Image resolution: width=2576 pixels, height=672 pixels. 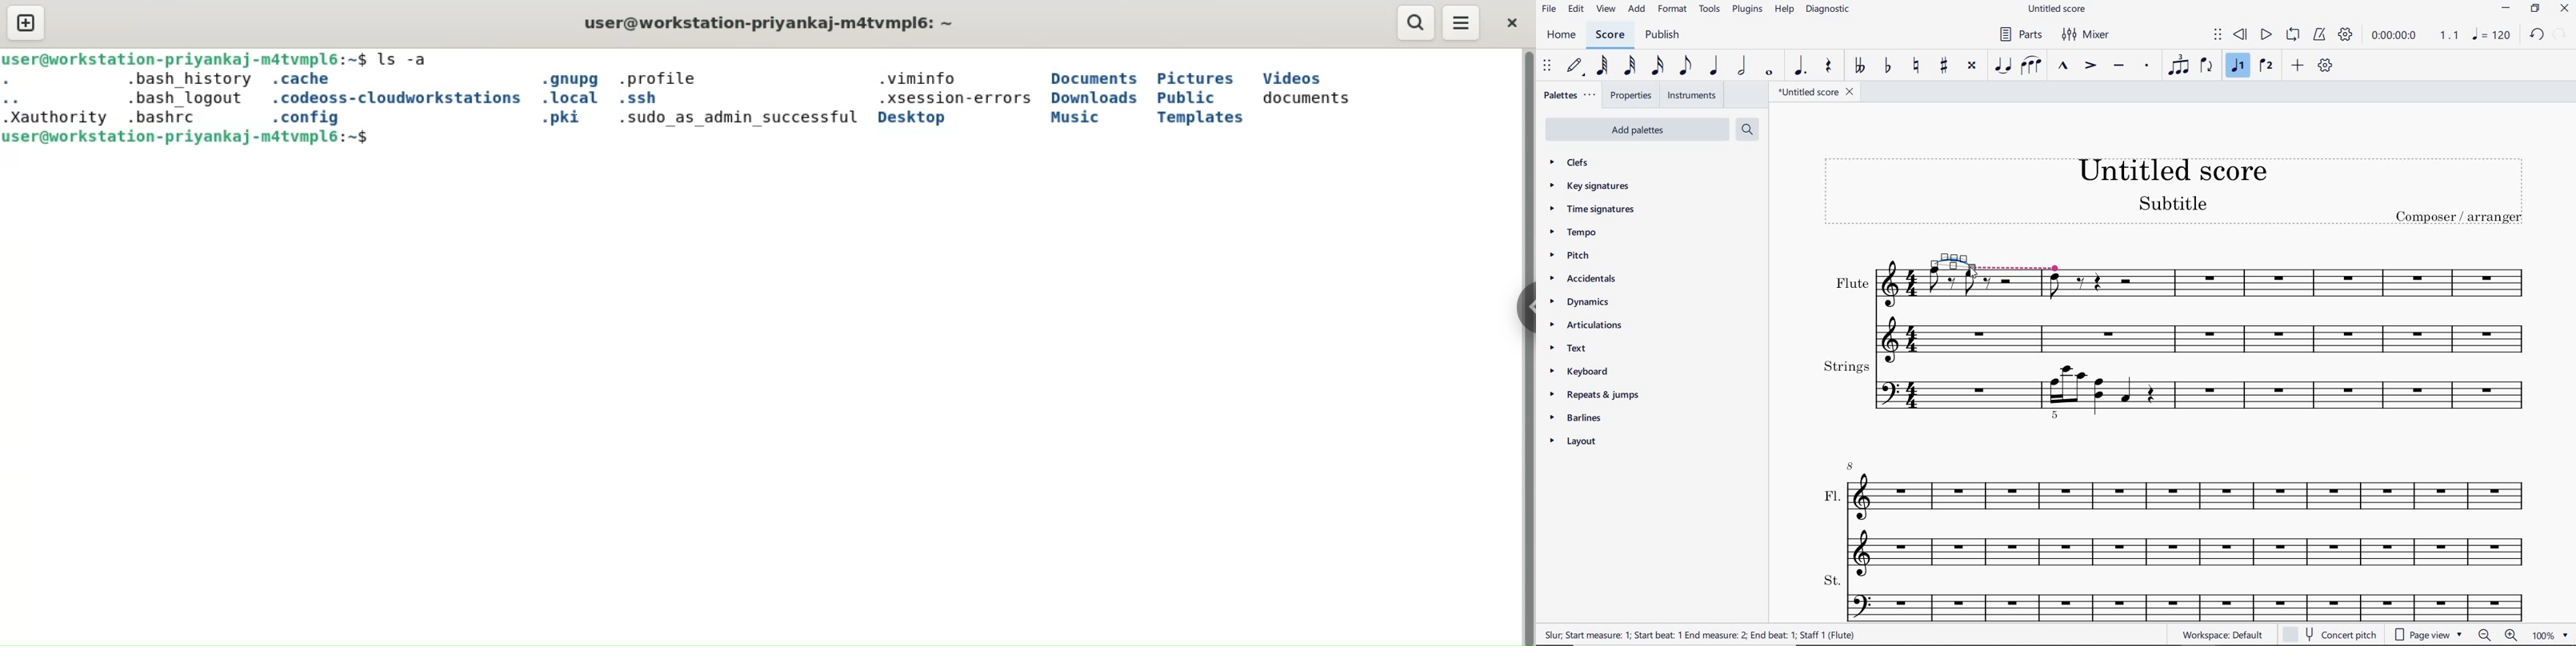 I want to click on concert pitch, so click(x=2330, y=634).